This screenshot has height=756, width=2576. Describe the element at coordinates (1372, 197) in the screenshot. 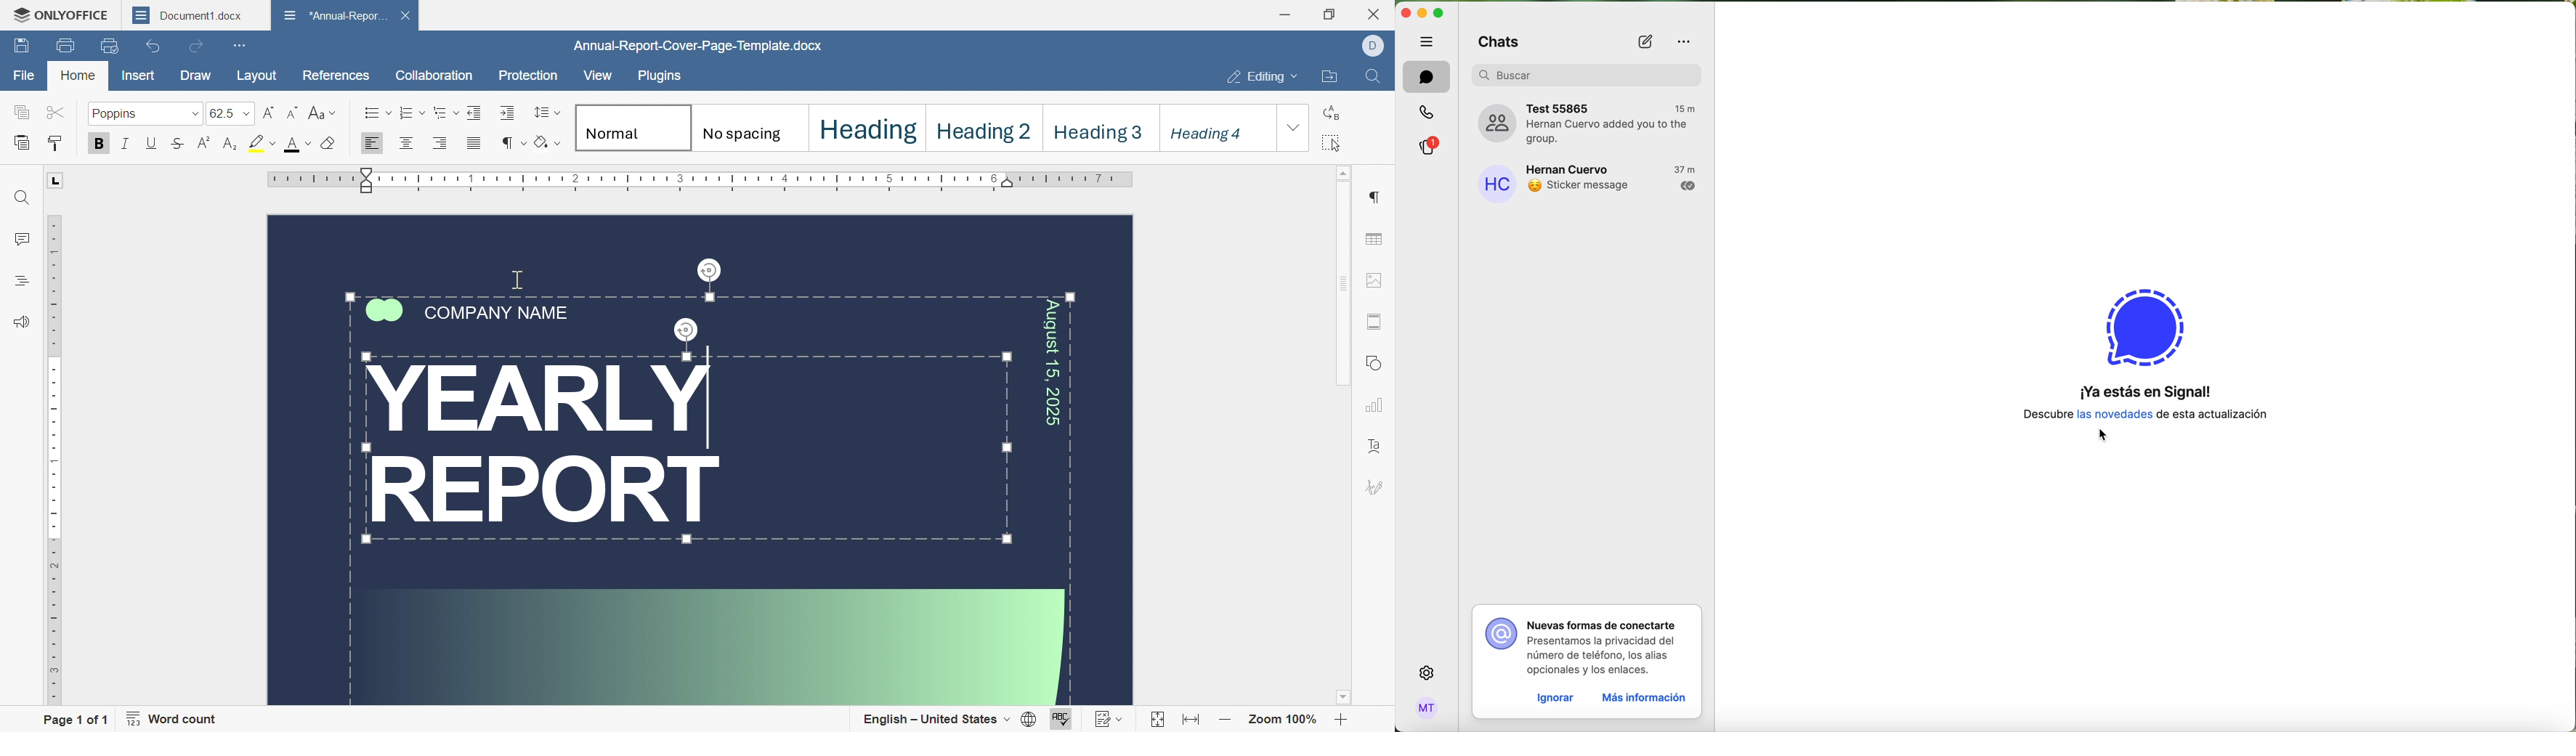

I see `paragraph settings` at that location.